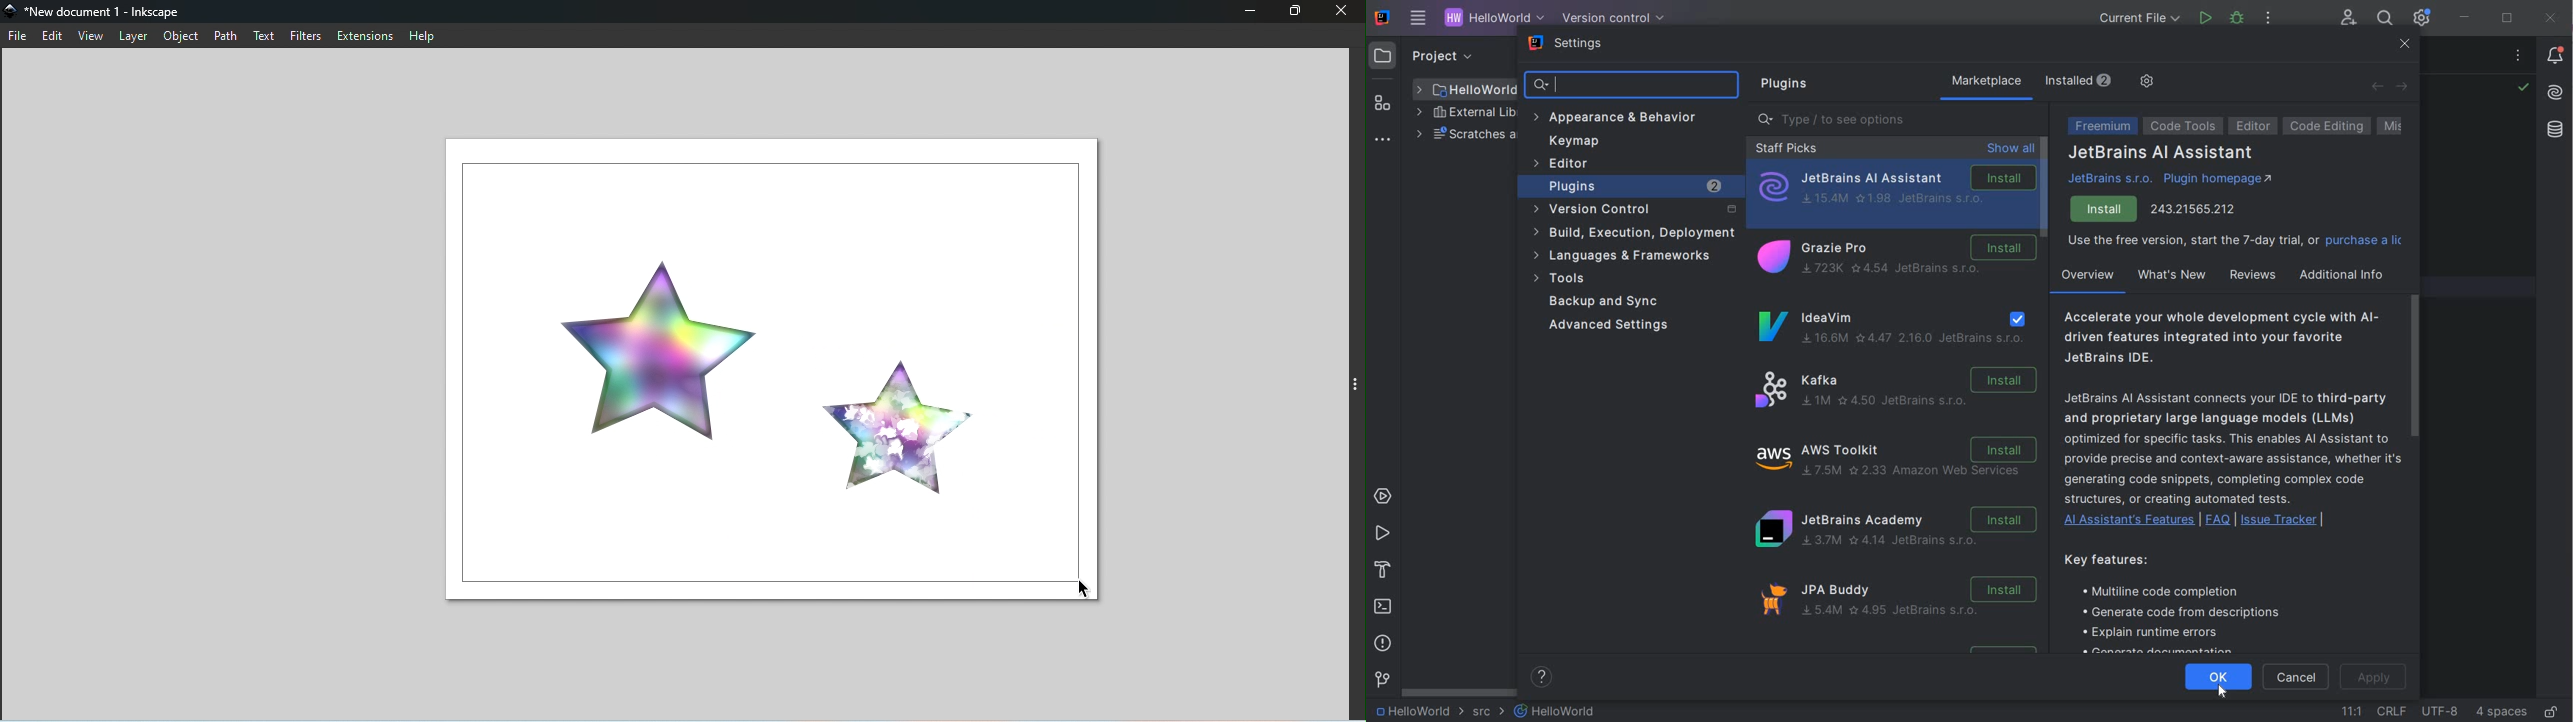 The width and height of the screenshot is (2576, 728). I want to click on Cursor, so click(1081, 588).